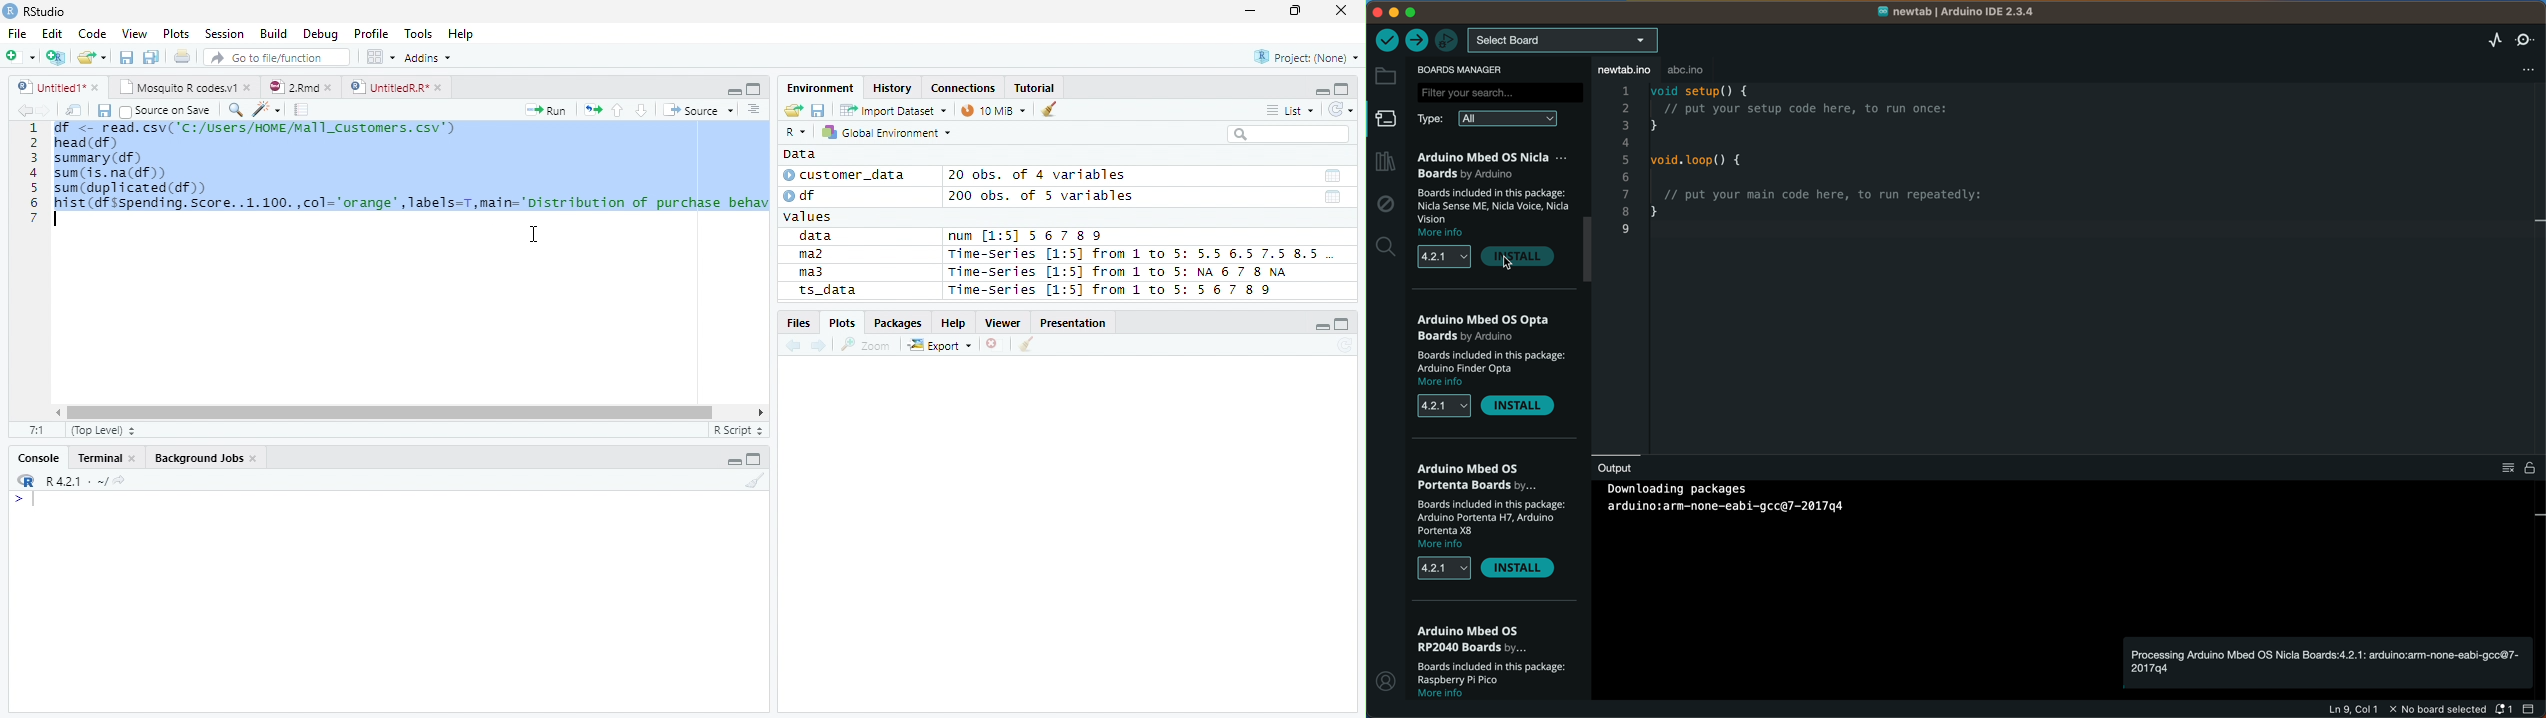 The width and height of the screenshot is (2548, 728). I want to click on Export, so click(940, 346).